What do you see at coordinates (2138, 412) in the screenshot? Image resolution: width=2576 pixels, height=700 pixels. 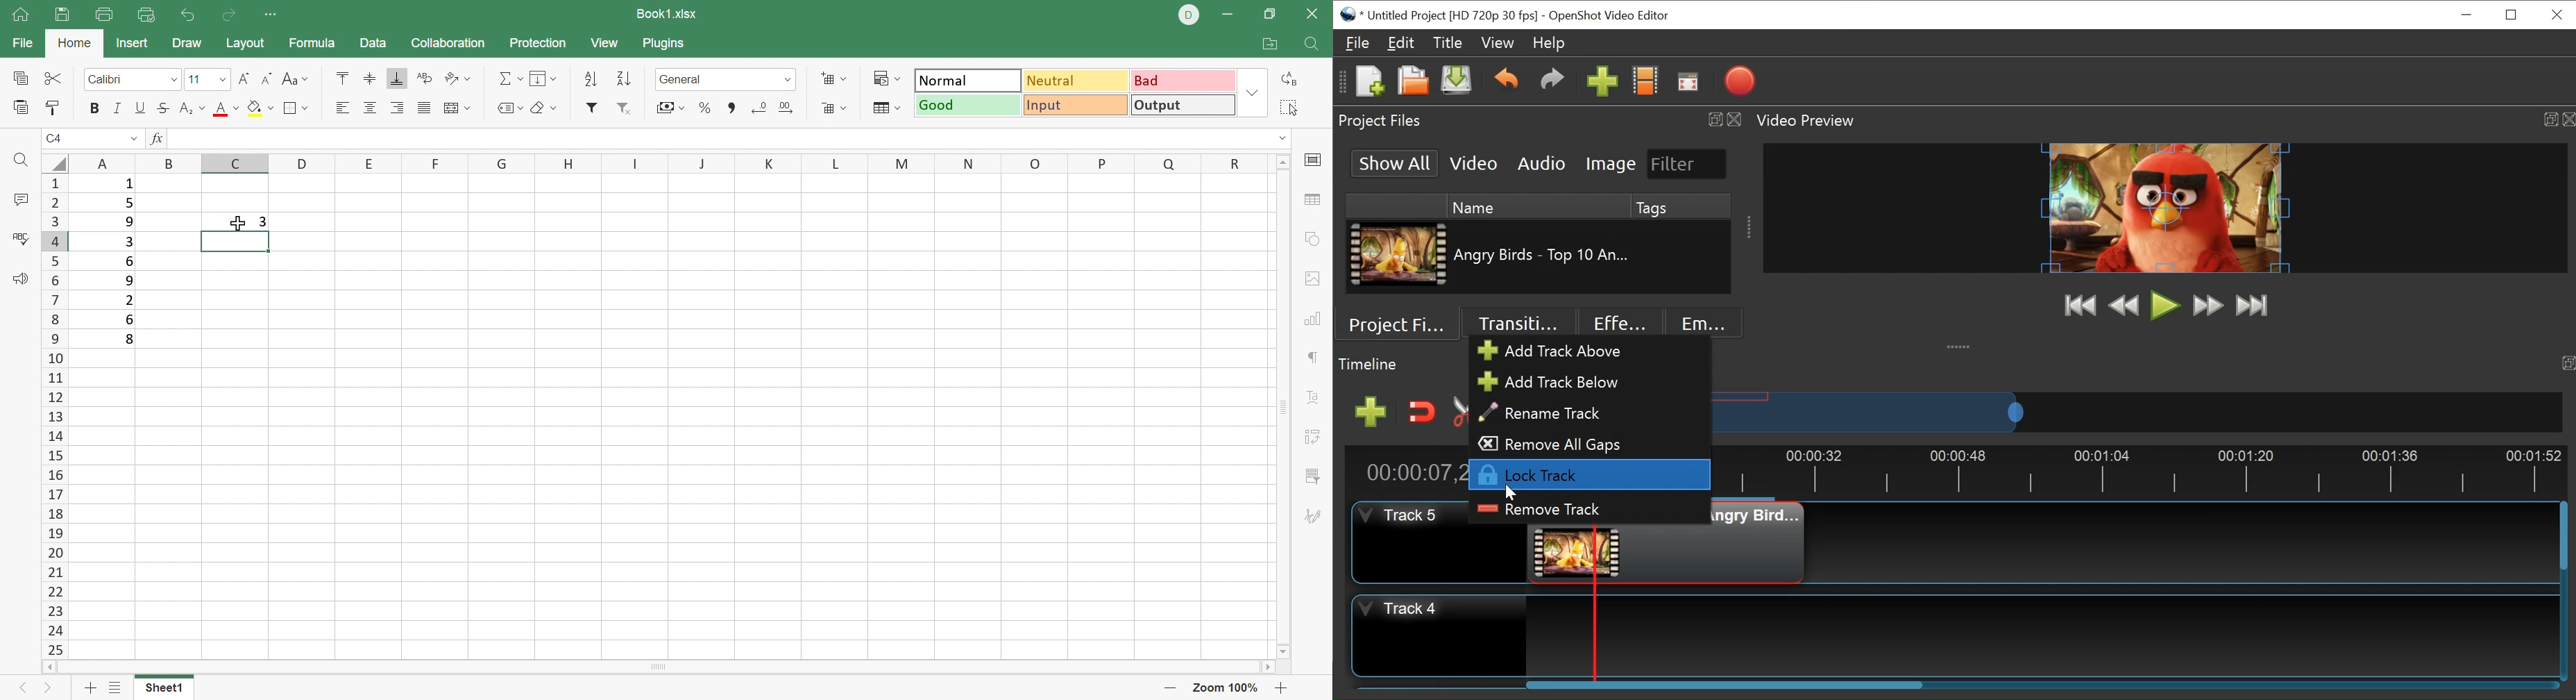 I see `Zoom Slider` at bounding box center [2138, 412].